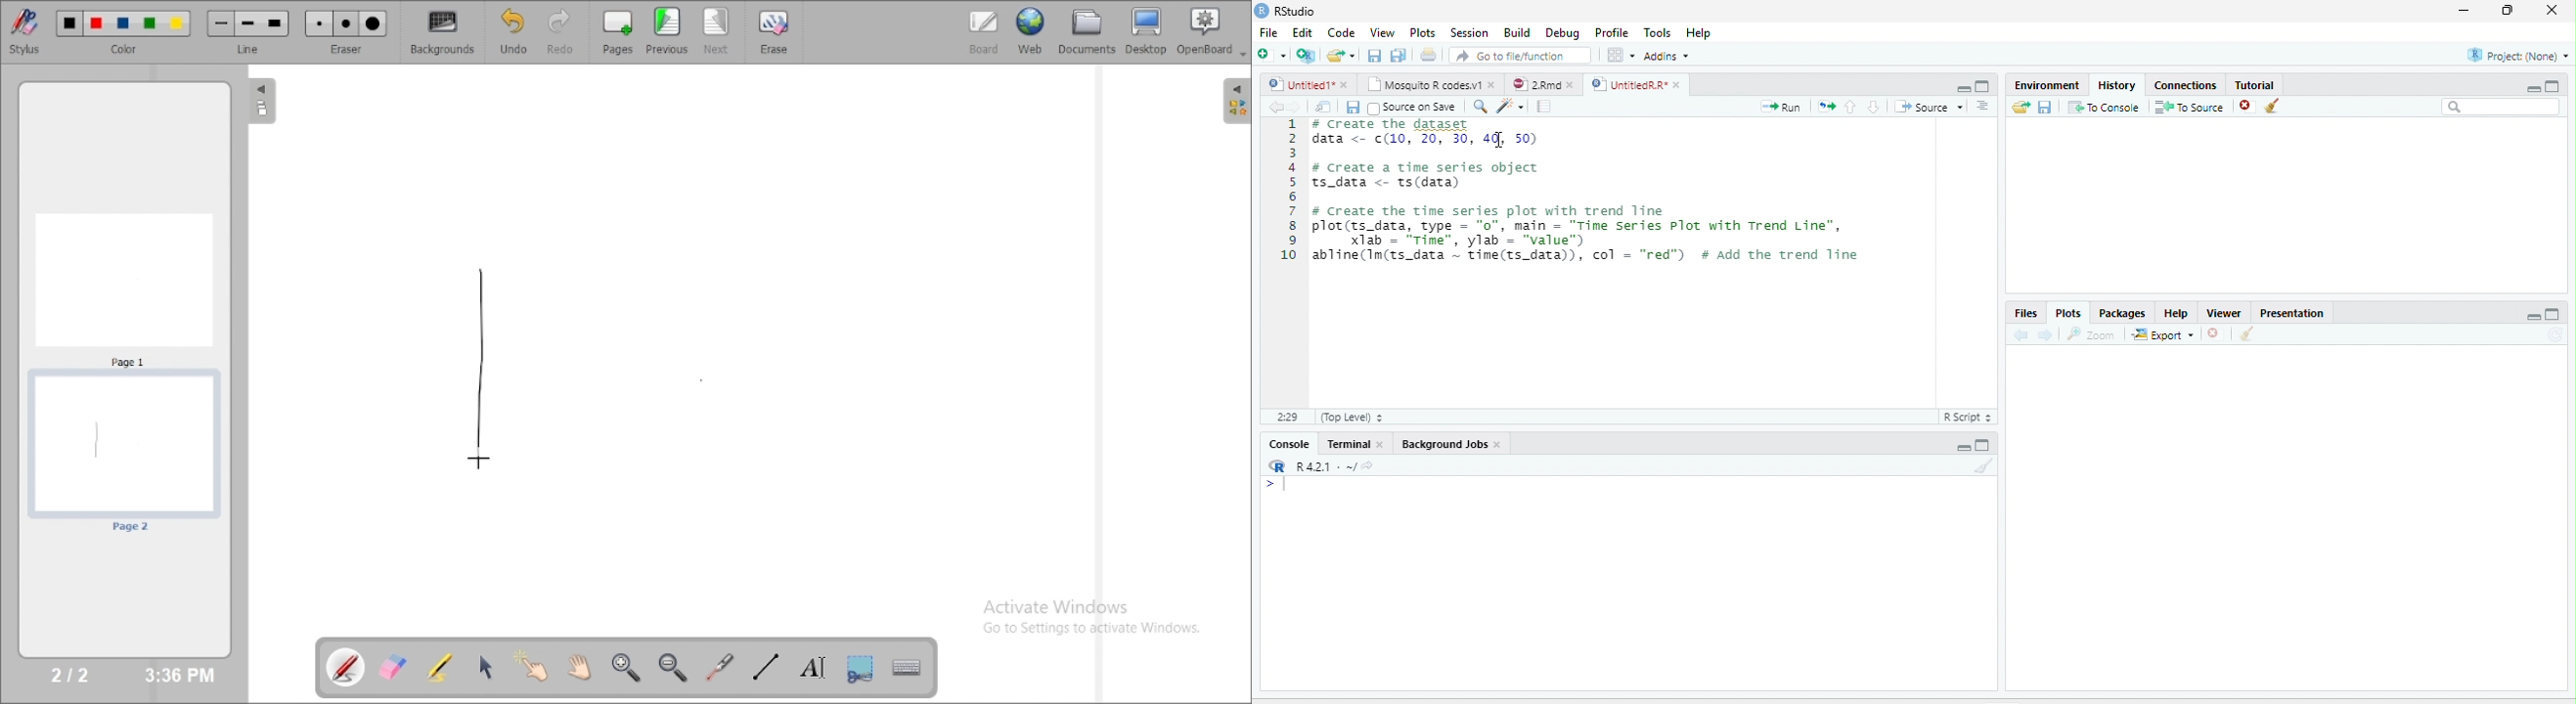 The height and width of the screenshot is (728, 2576). I want to click on Show in new window, so click(1324, 106).